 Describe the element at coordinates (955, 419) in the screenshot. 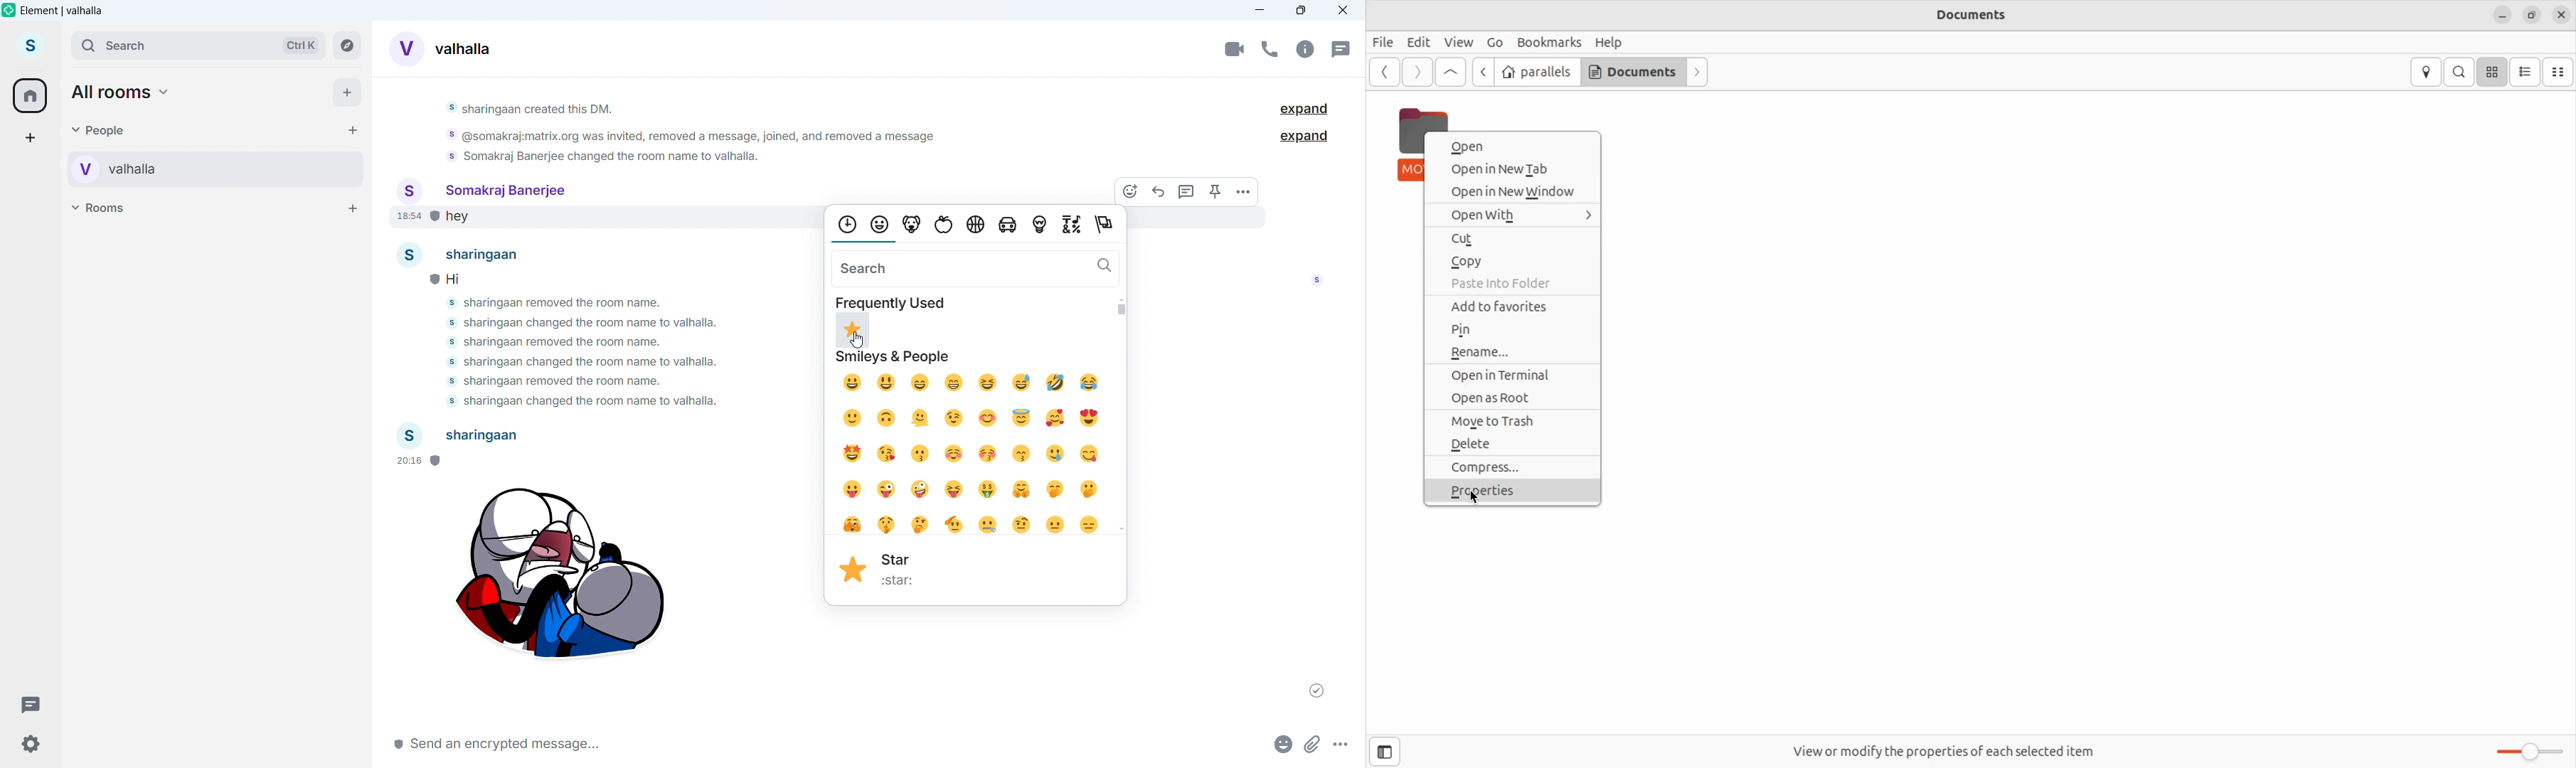

I see `winking face` at that location.